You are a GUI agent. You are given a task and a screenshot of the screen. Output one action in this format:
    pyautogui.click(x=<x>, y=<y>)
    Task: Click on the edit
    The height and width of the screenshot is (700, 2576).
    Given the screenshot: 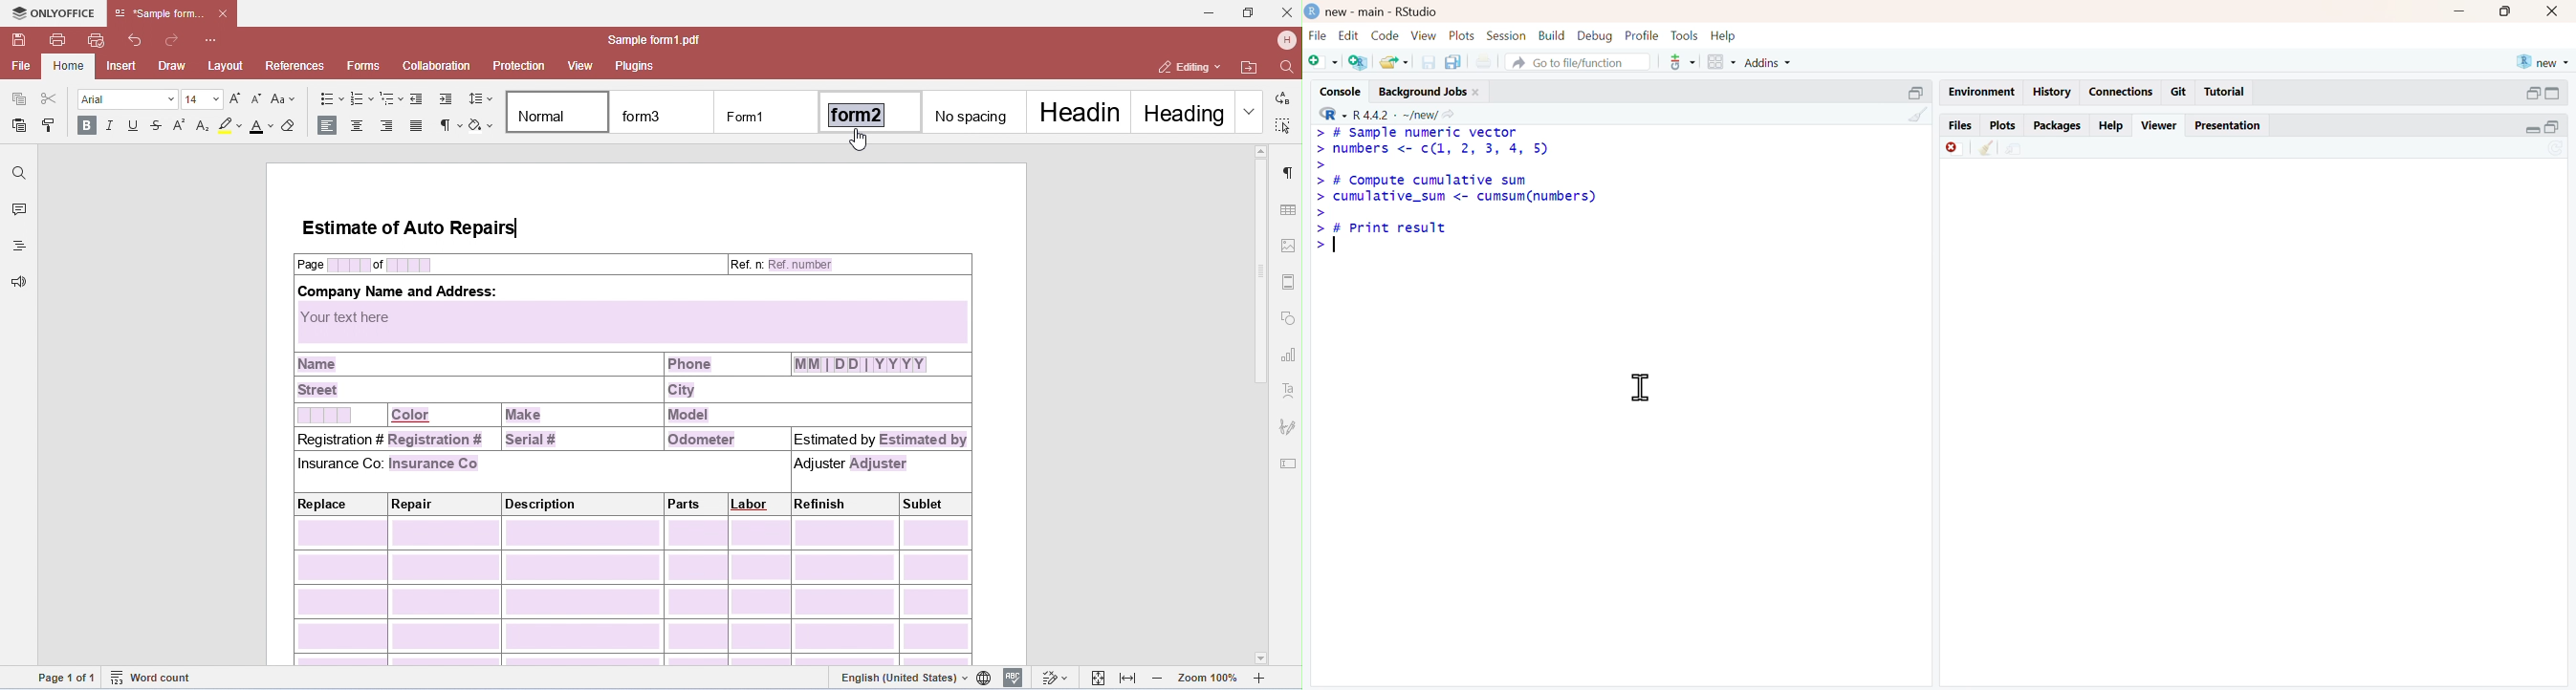 What is the action you would take?
    pyautogui.click(x=1348, y=34)
    